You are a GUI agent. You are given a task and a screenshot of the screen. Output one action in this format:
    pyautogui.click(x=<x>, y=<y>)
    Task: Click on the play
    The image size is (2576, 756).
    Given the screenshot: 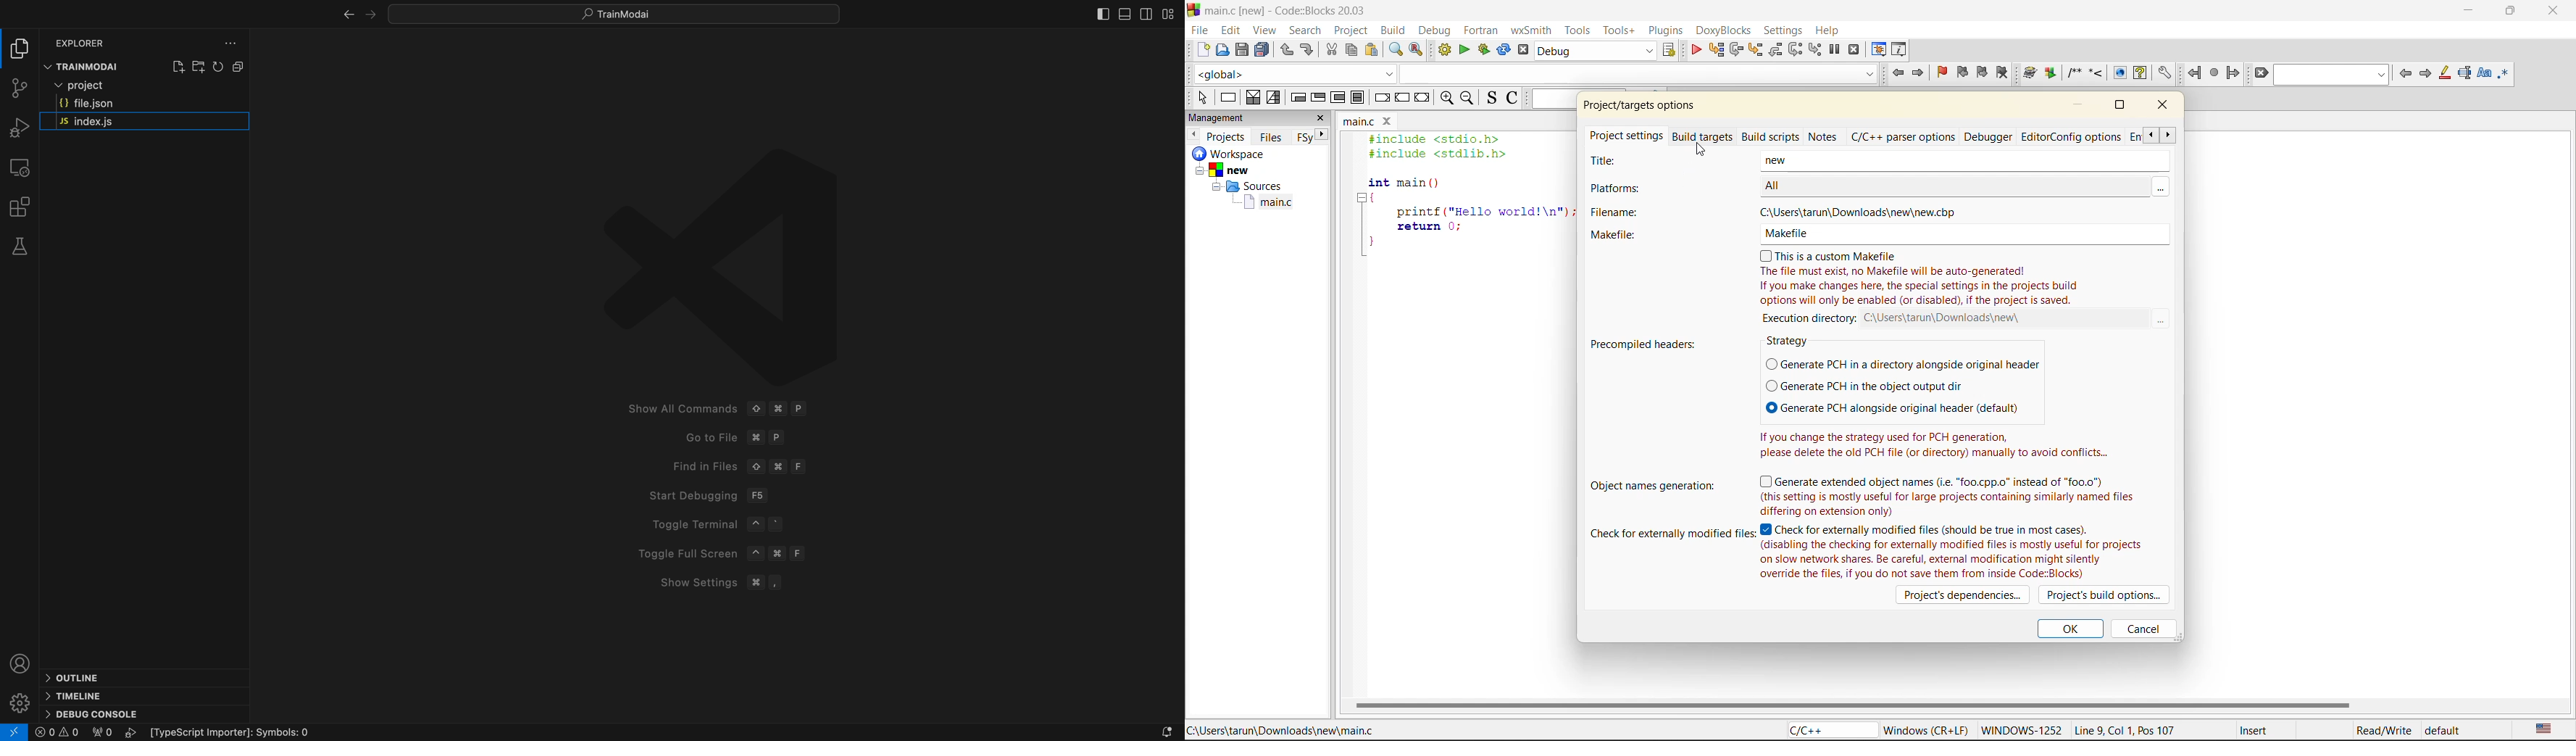 What is the action you would take?
    pyautogui.click(x=131, y=733)
    